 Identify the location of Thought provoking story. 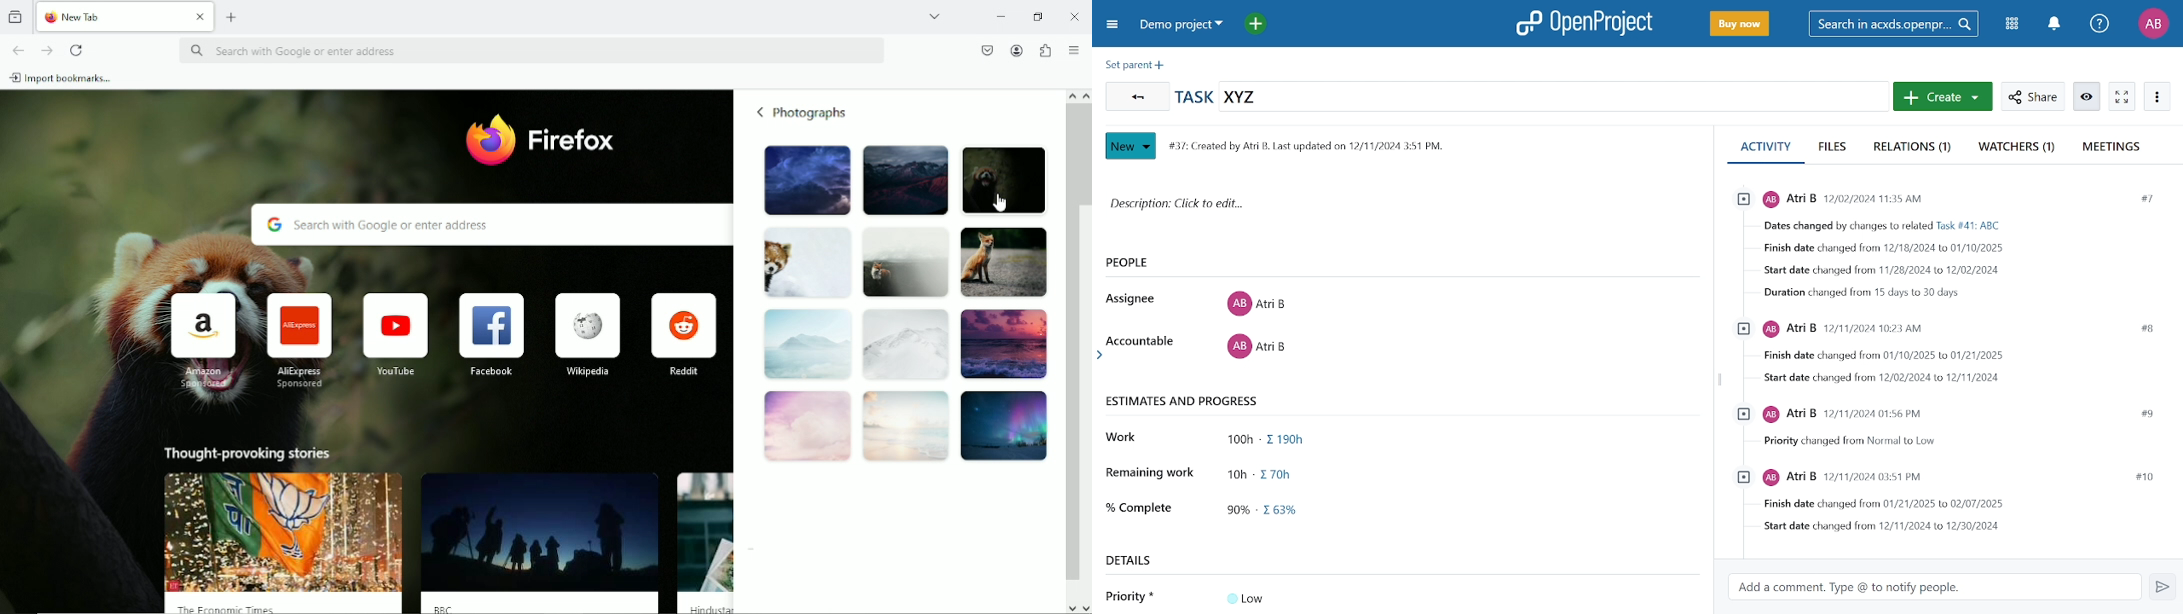
(283, 542).